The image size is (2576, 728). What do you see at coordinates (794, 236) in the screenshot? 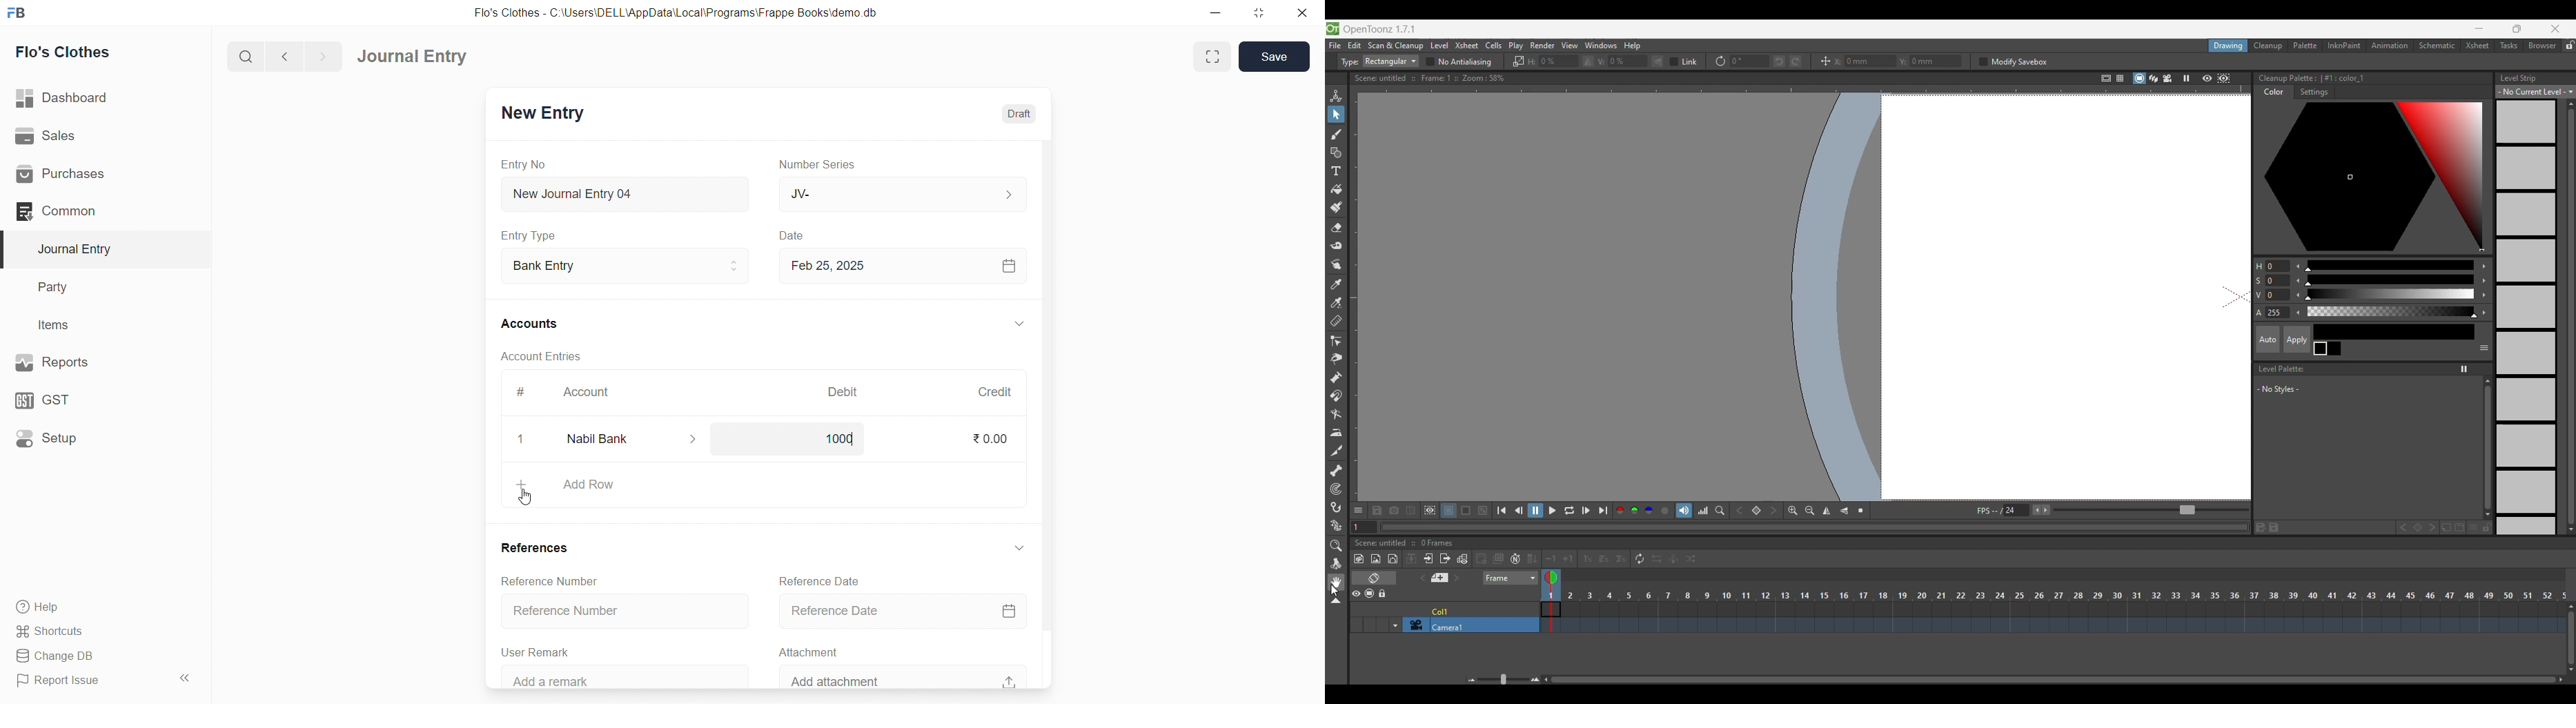
I see `Date` at bounding box center [794, 236].